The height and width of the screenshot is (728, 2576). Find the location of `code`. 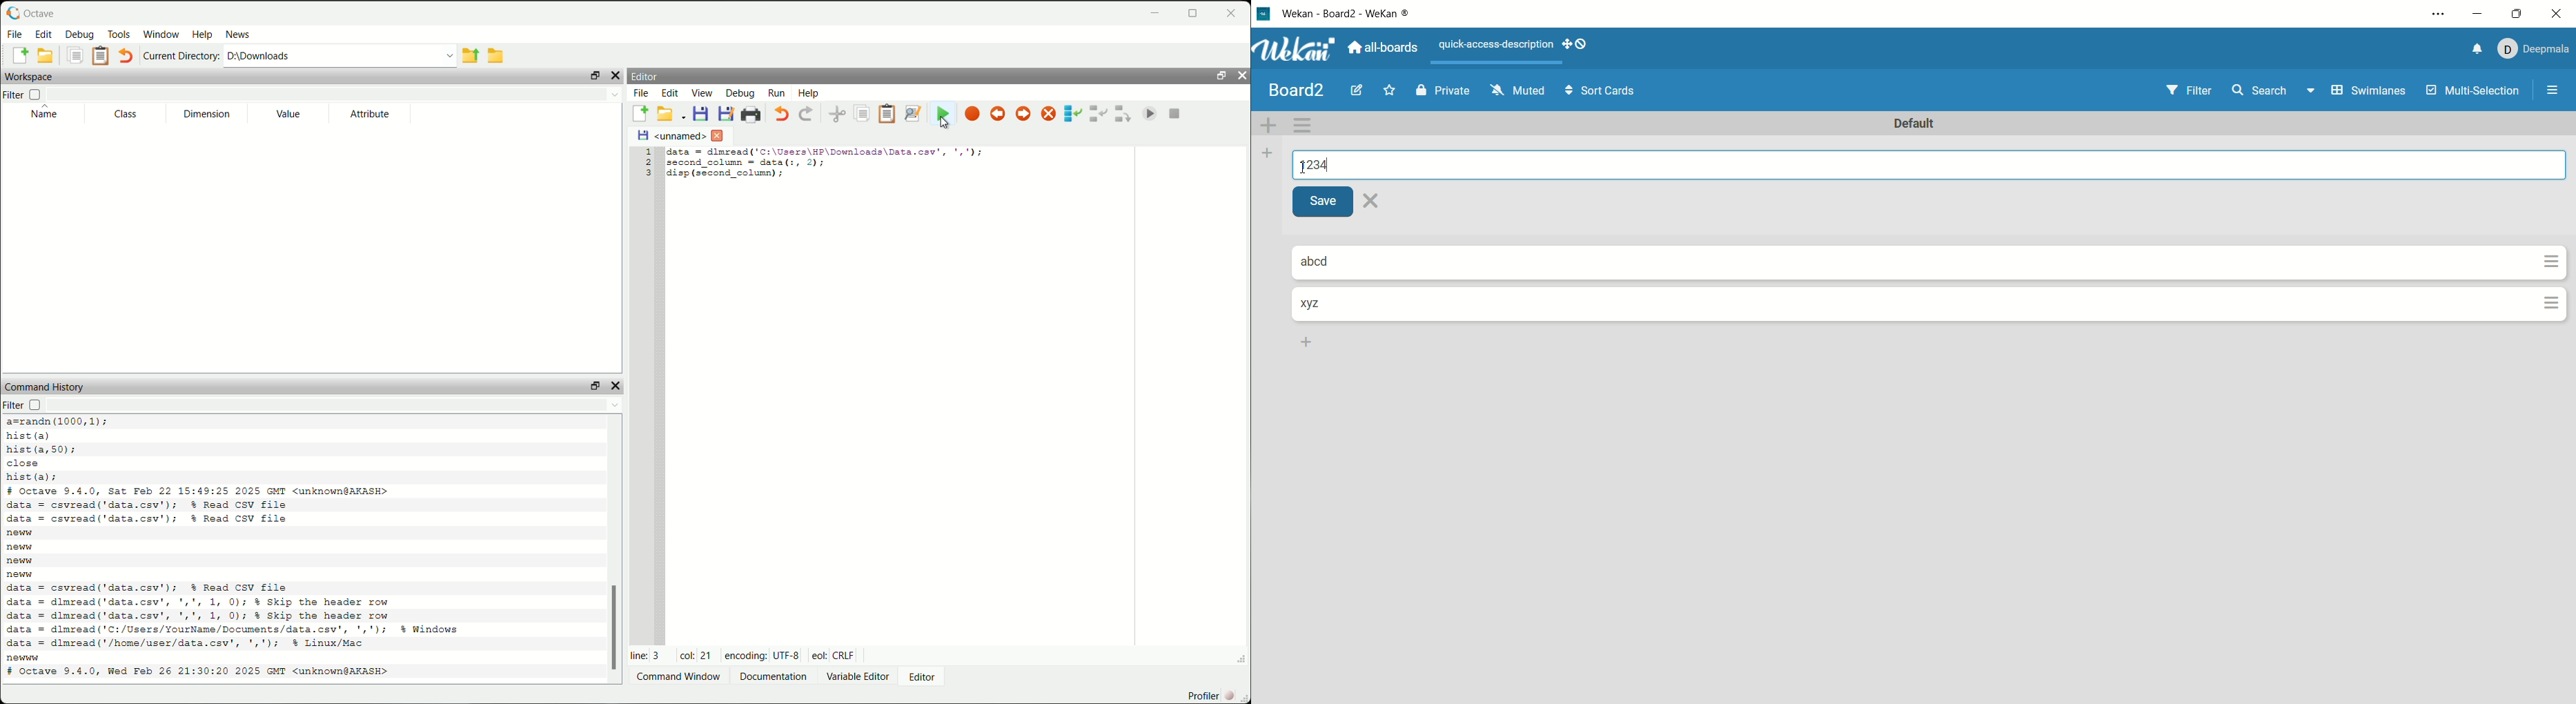

code is located at coordinates (72, 450).